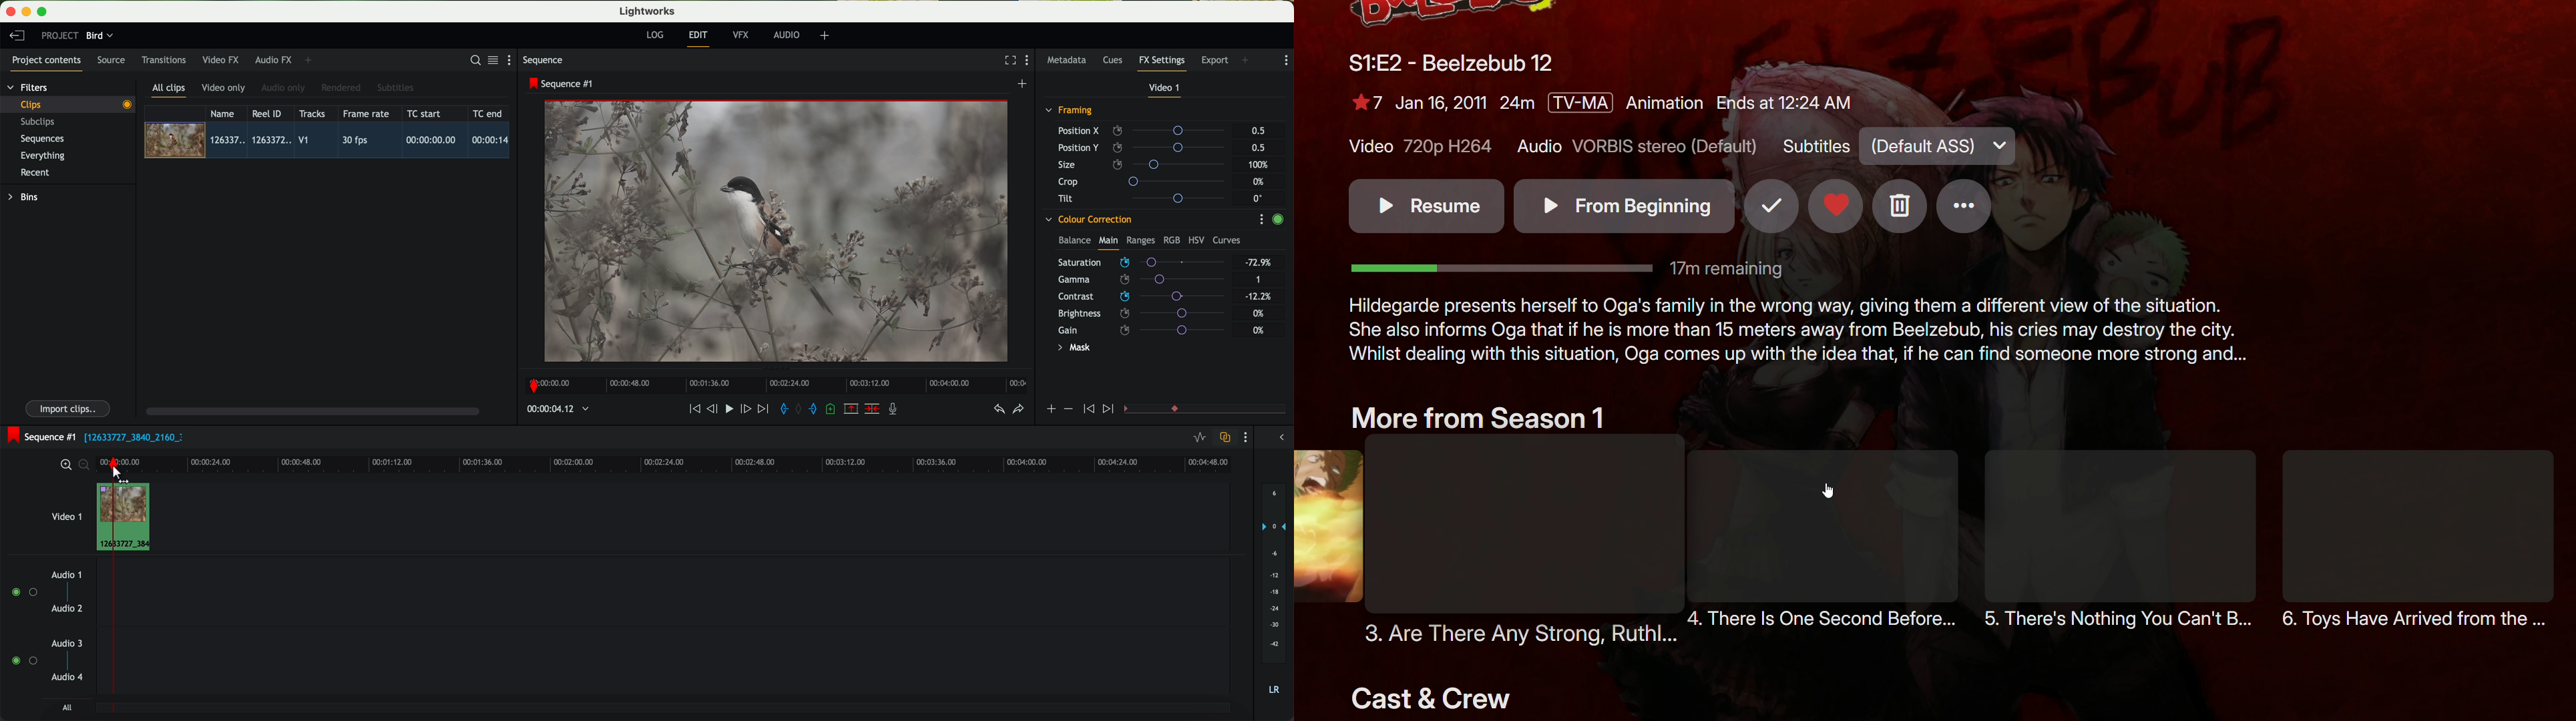 This screenshot has width=2576, height=728. Describe the element at coordinates (223, 88) in the screenshot. I see `video only` at that location.